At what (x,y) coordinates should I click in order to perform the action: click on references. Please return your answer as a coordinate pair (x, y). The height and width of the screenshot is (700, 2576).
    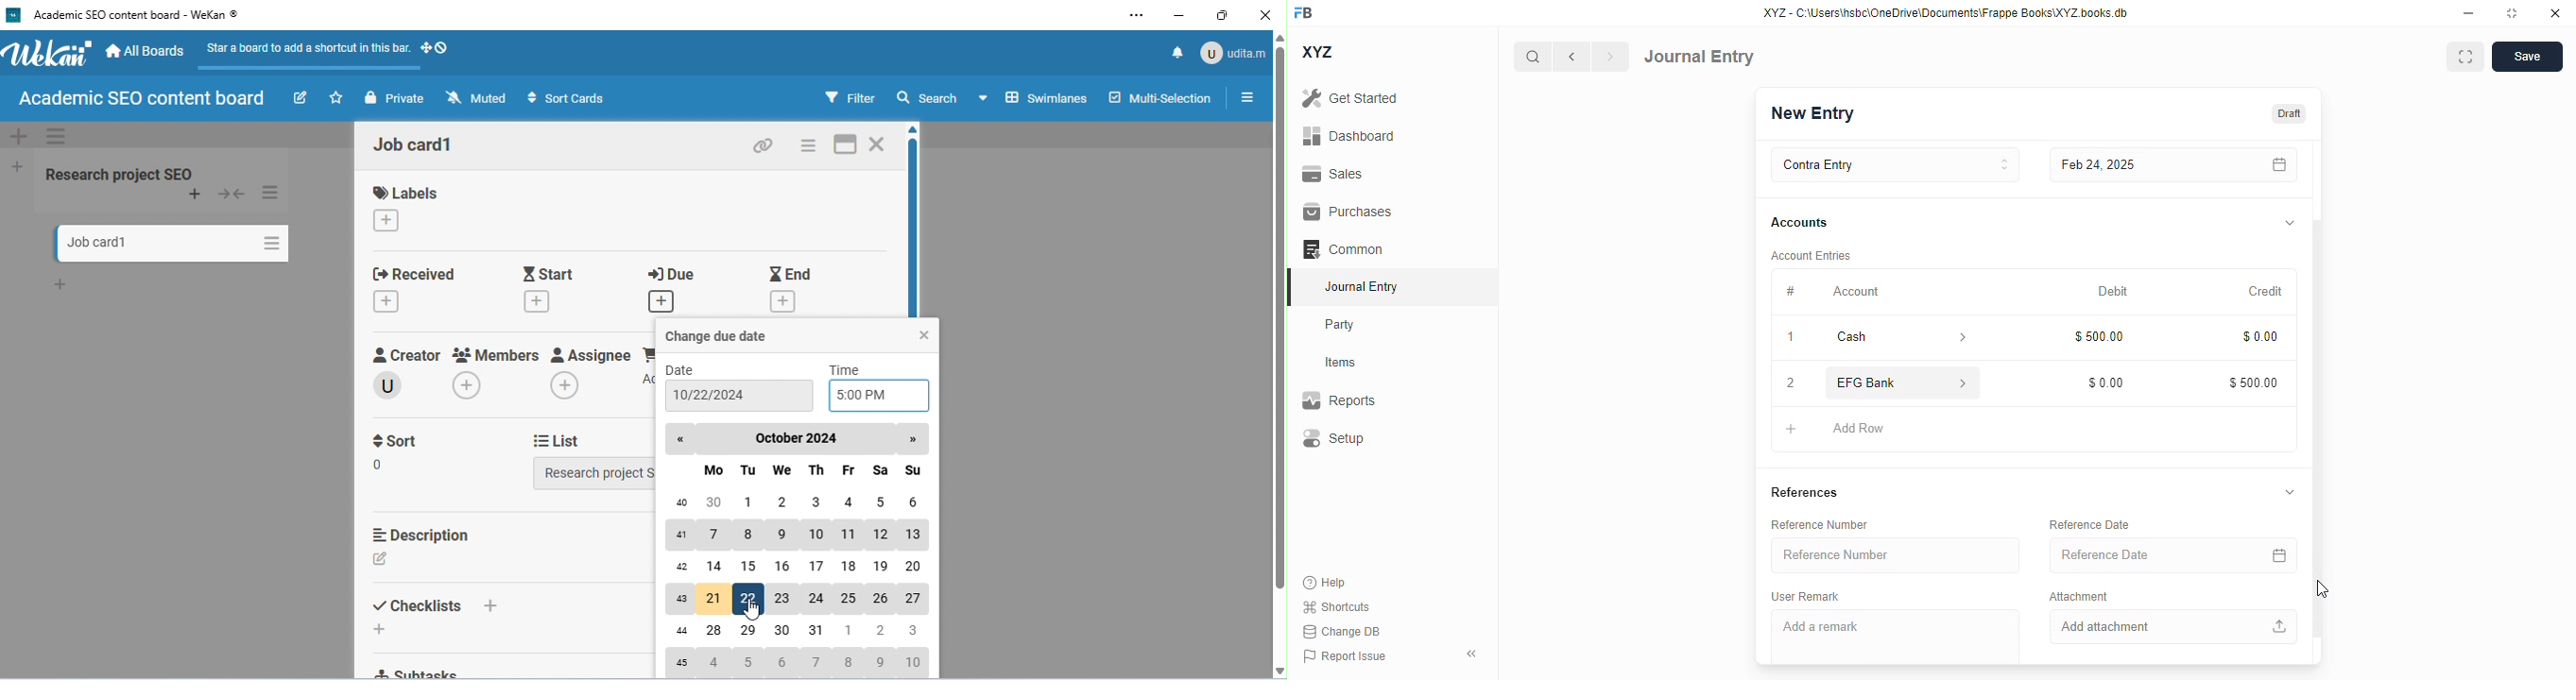
    Looking at the image, I should click on (1806, 494).